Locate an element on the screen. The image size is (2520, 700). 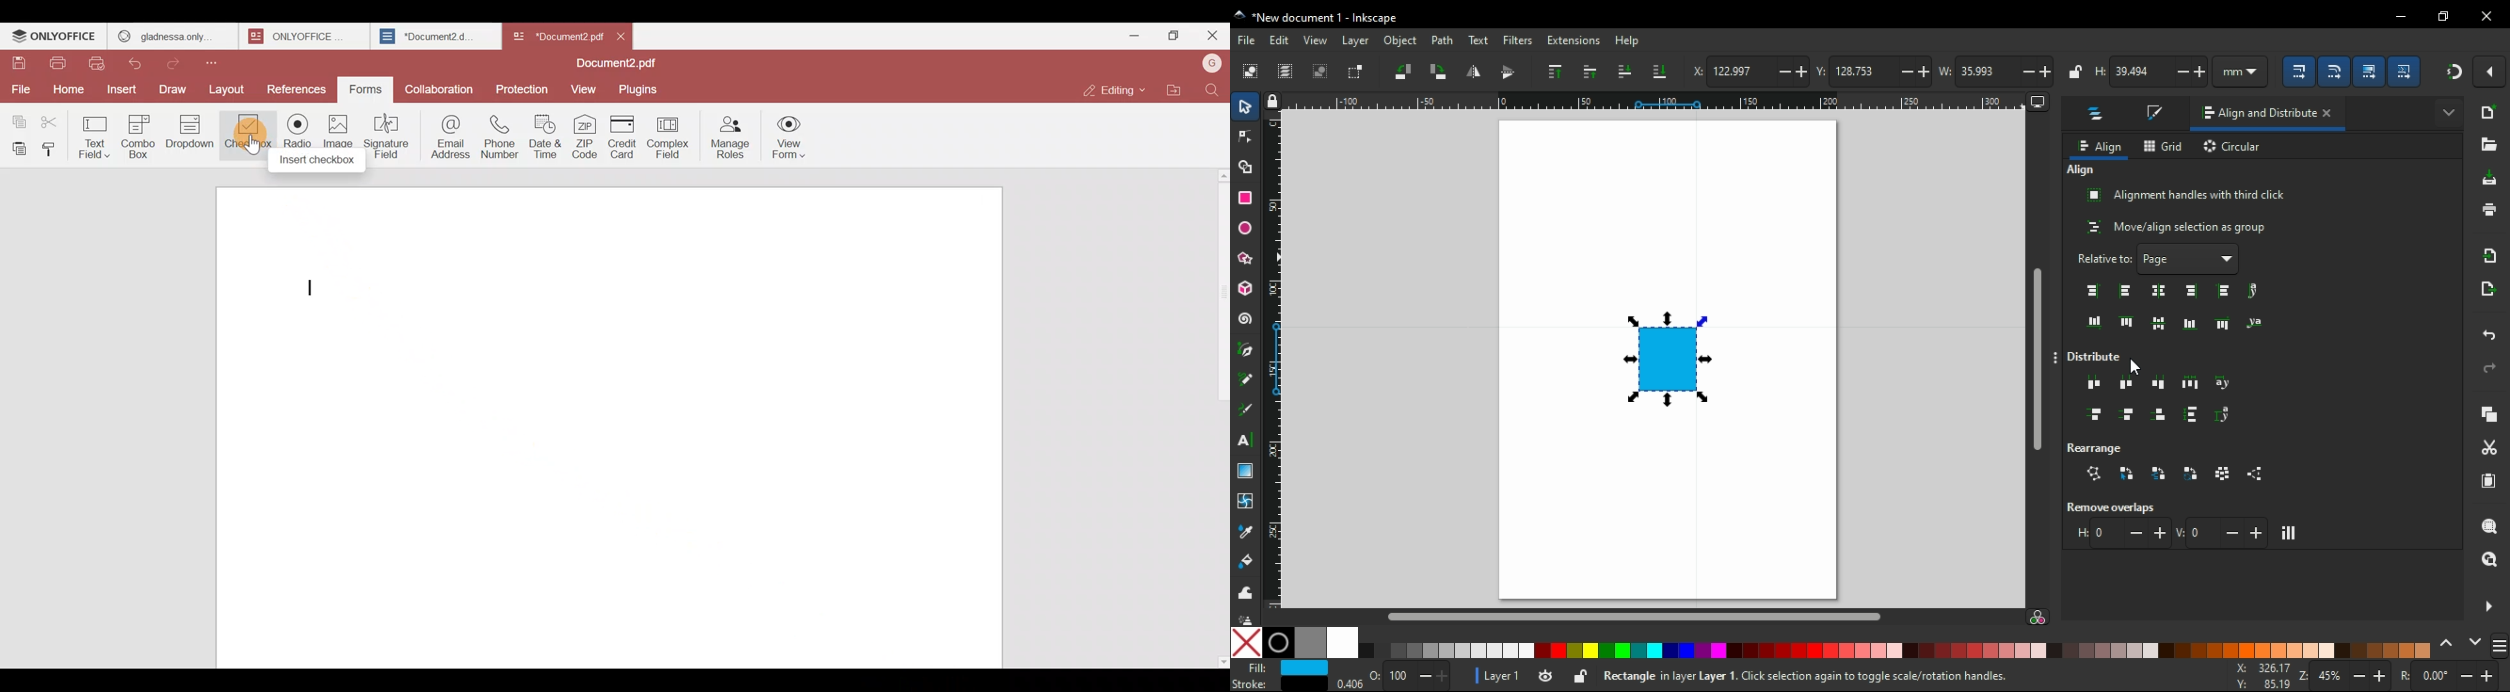
icon and file name is located at coordinates (1322, 18).